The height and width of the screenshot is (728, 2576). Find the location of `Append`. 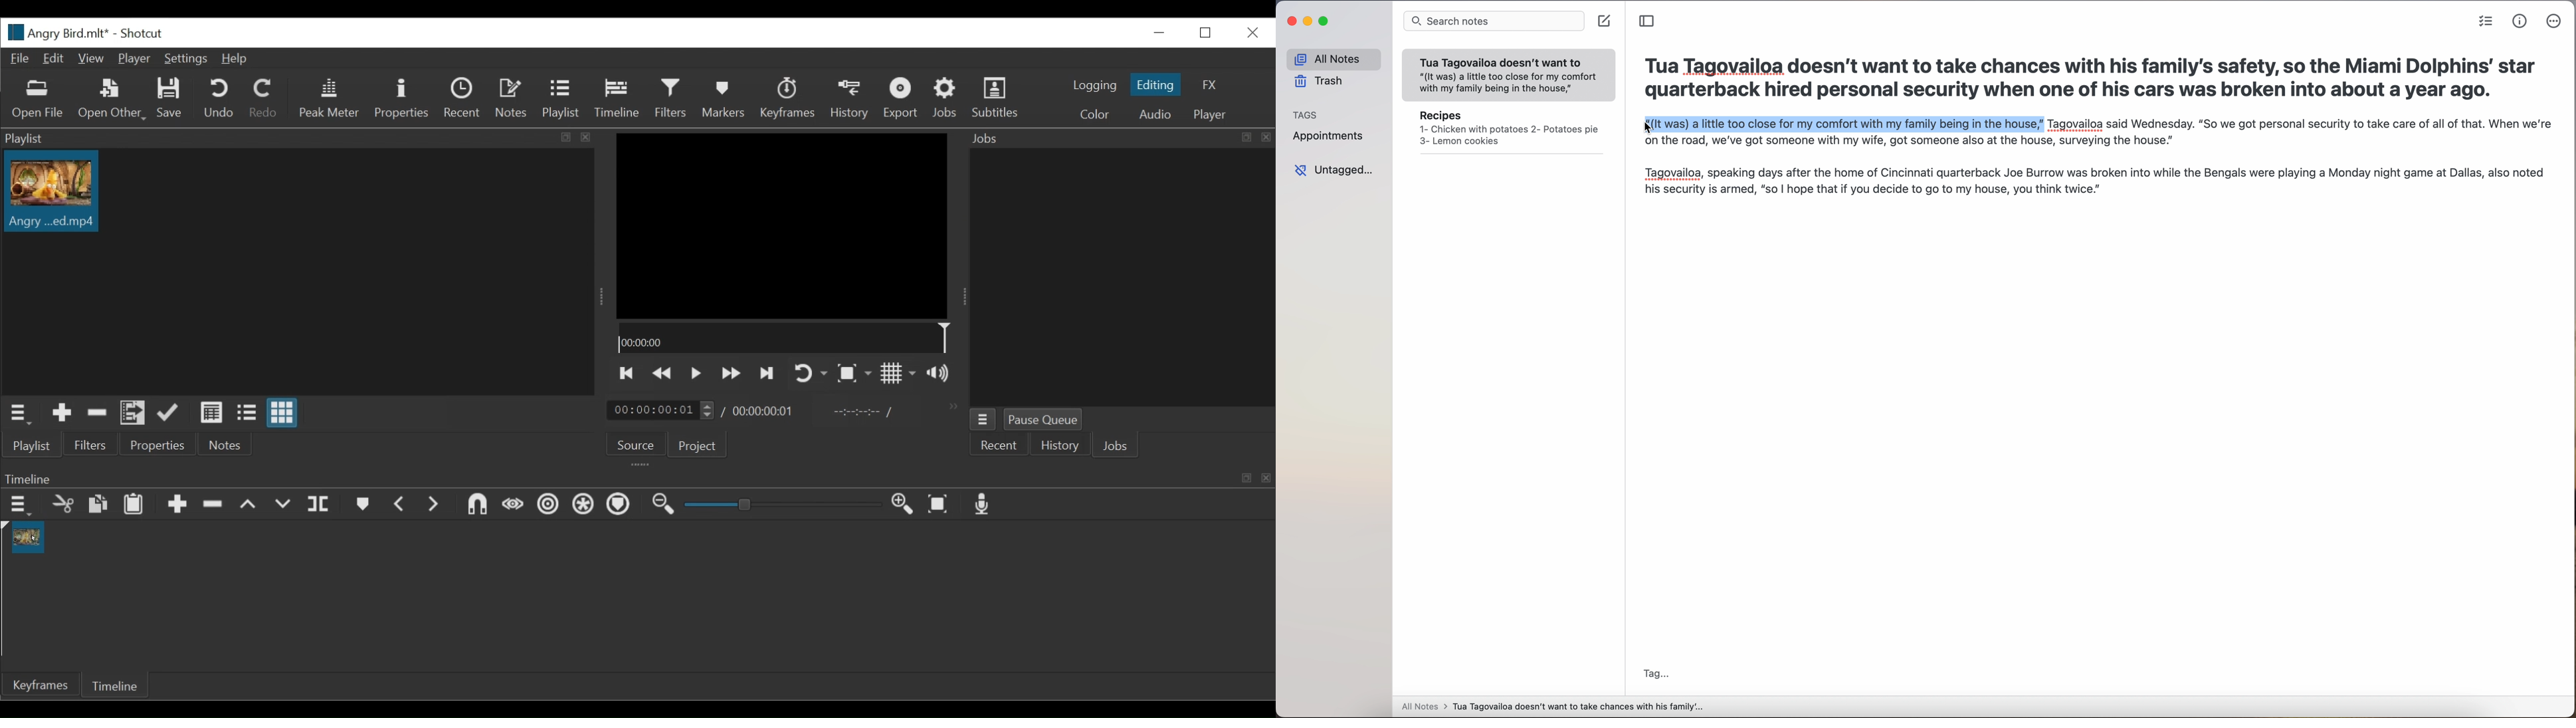

Append is located at coordinates (178, 505).